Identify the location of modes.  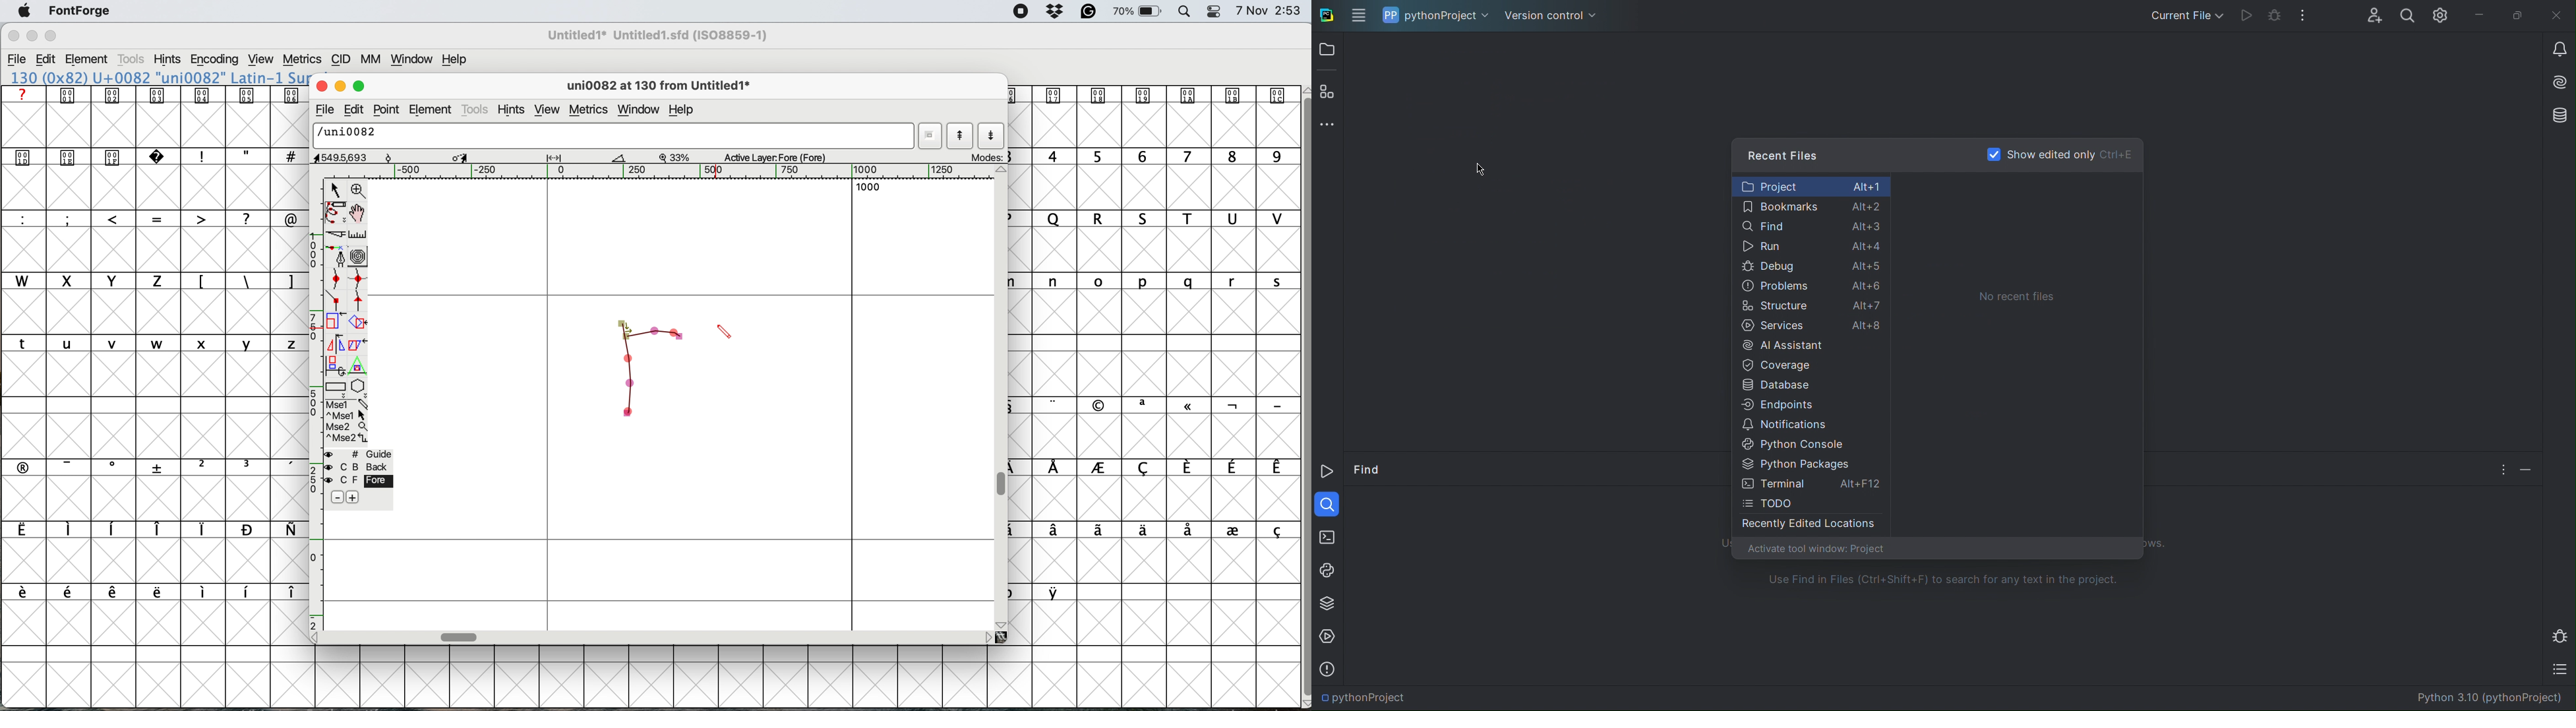
(987, 157).